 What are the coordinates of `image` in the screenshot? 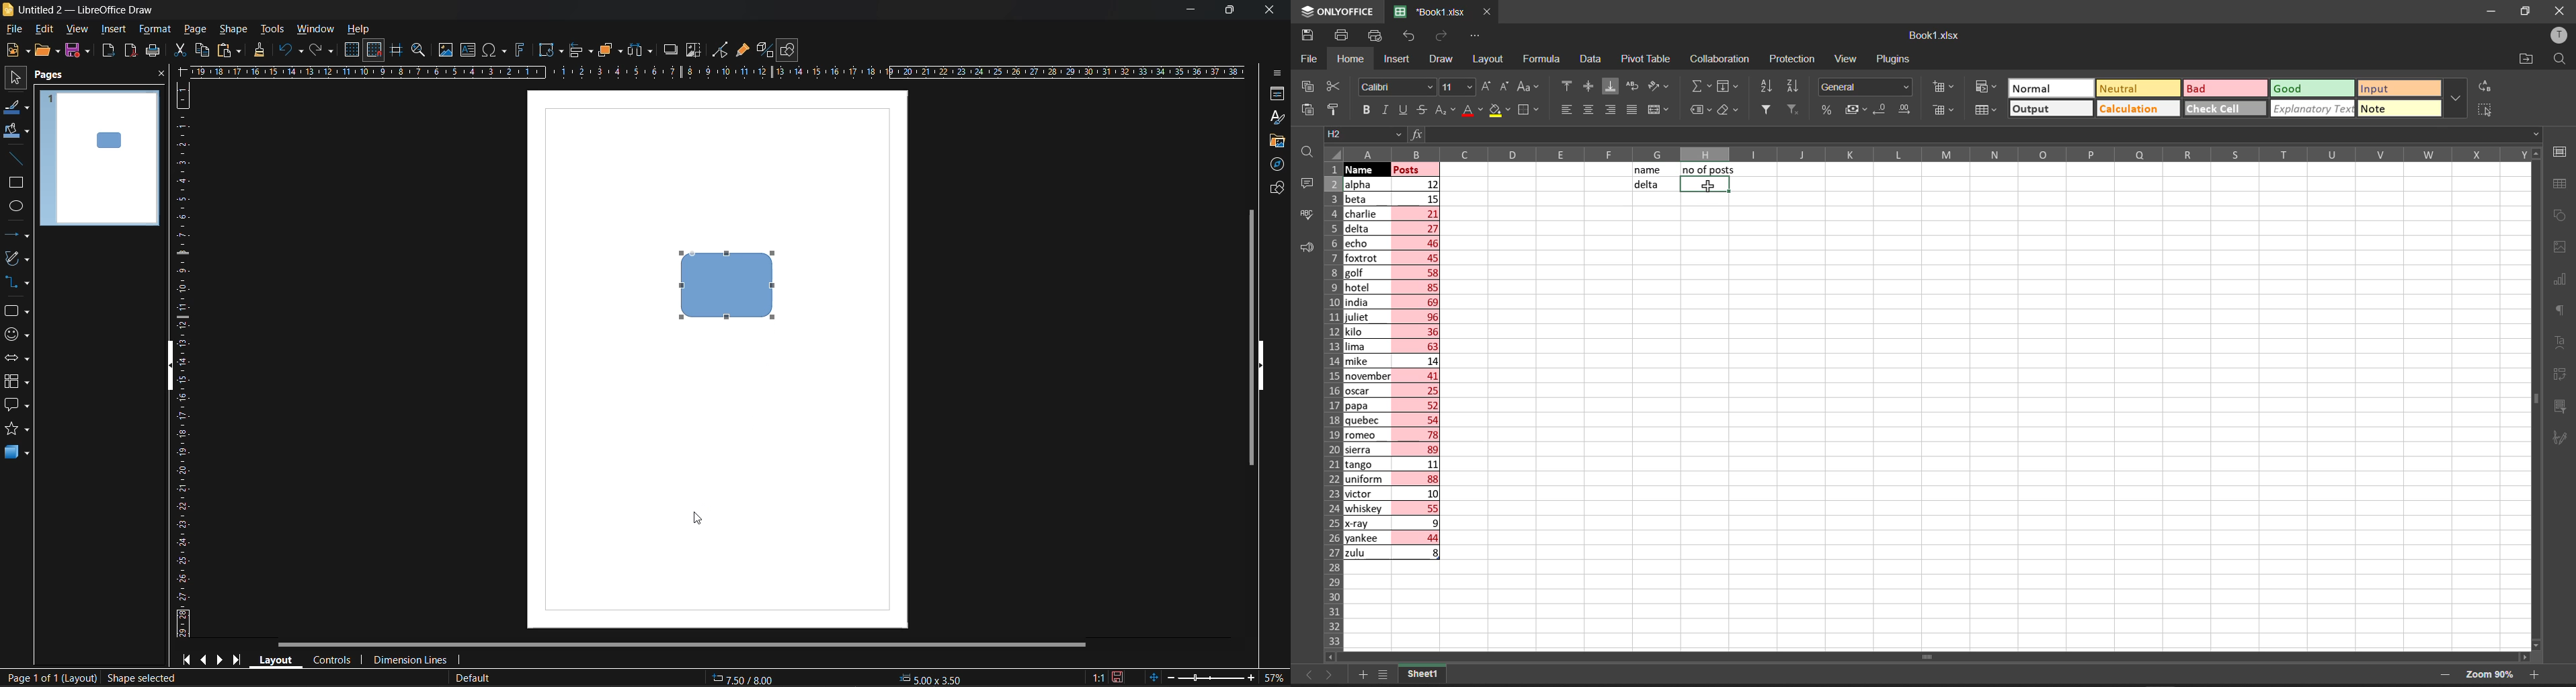 It's located at (445, 50).